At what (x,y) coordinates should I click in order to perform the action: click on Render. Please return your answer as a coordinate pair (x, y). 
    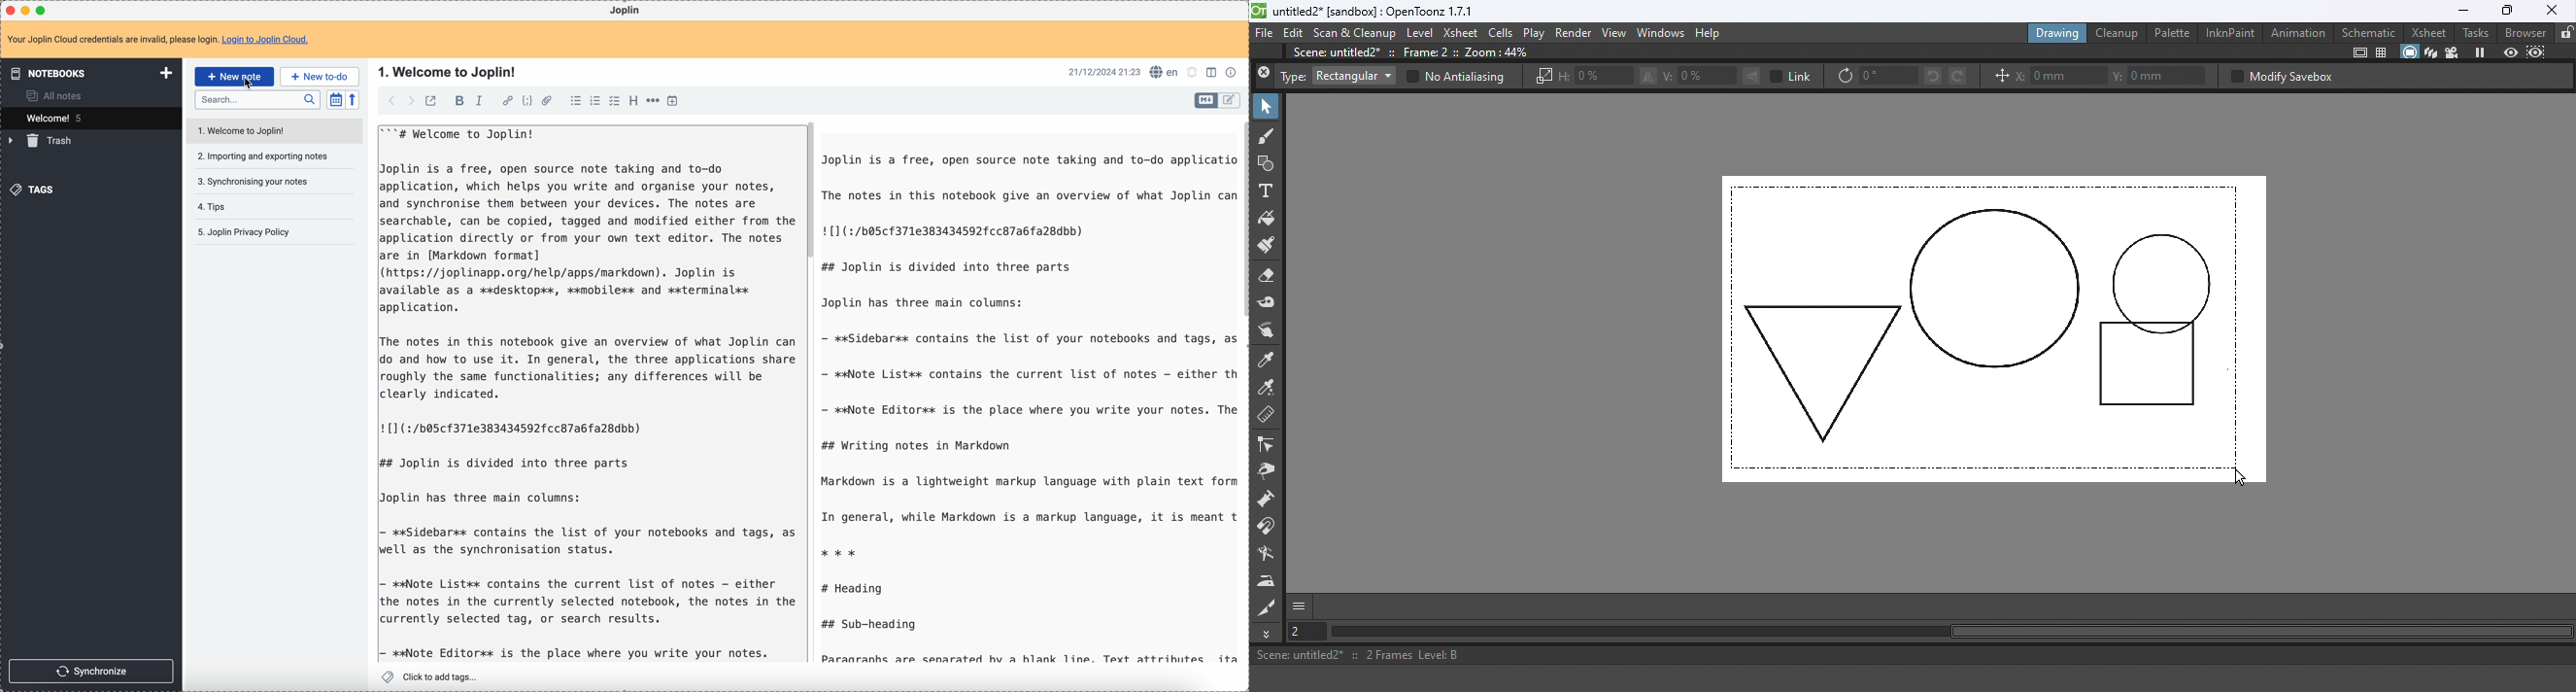
    Looking at the image, I should click on (1575, 32).